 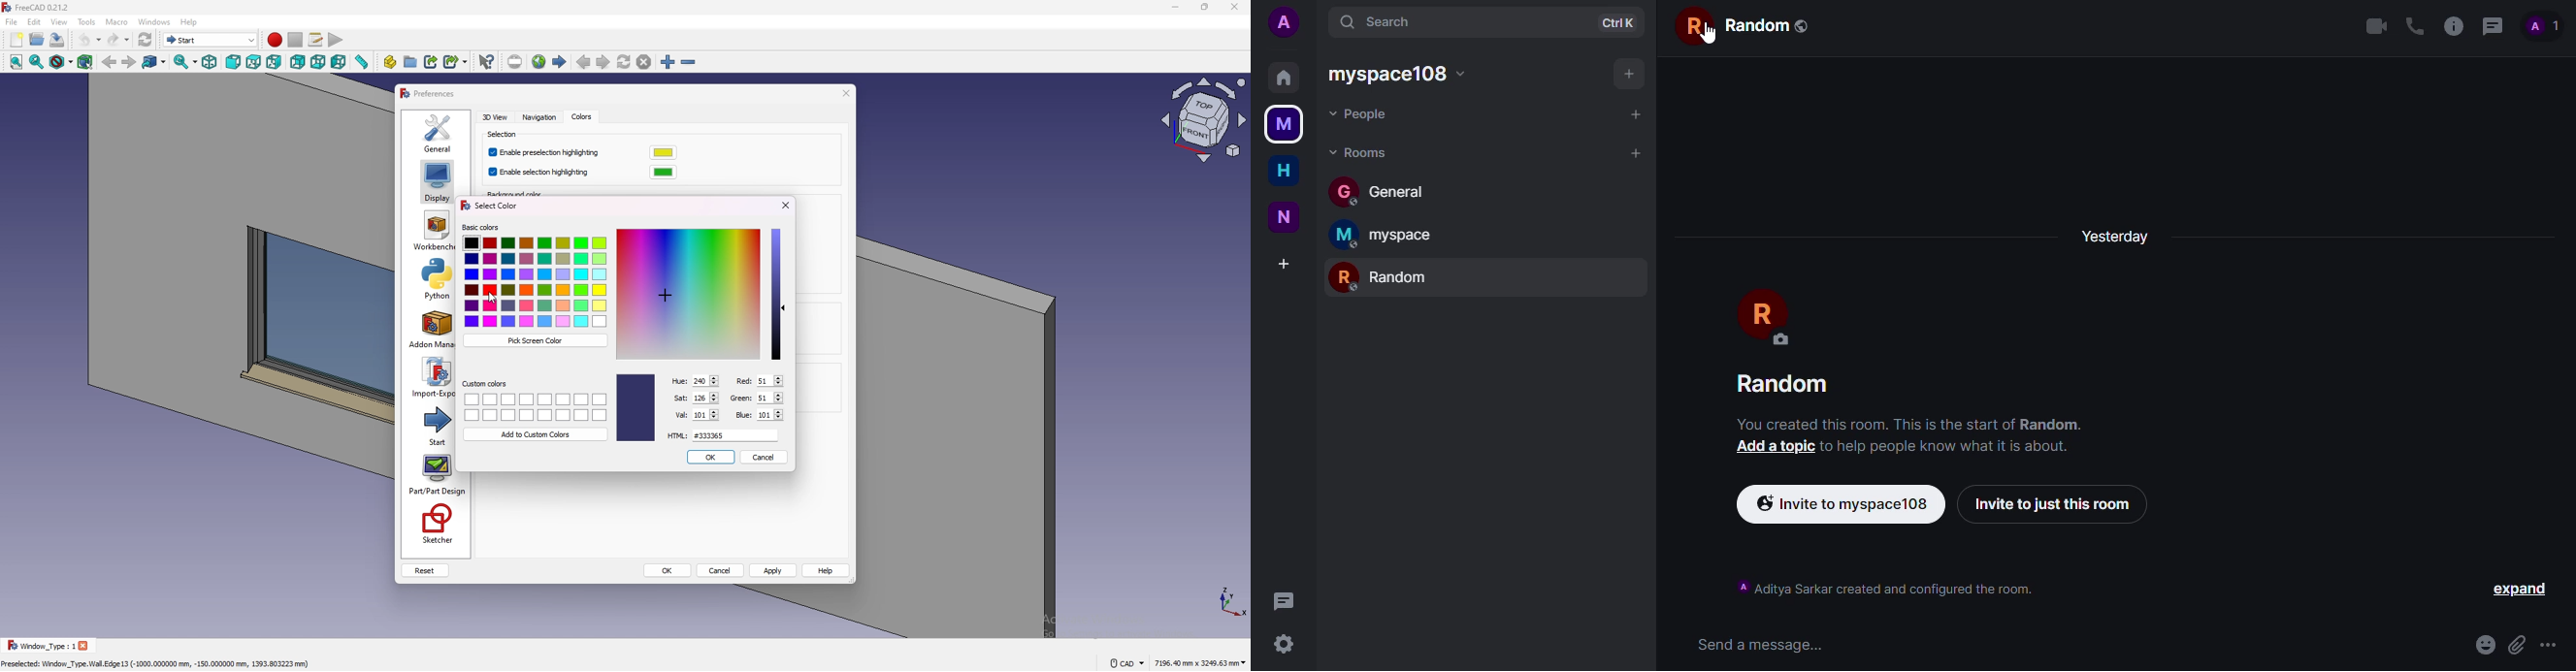 I want to click on cancel, so click(x=722, y=571).